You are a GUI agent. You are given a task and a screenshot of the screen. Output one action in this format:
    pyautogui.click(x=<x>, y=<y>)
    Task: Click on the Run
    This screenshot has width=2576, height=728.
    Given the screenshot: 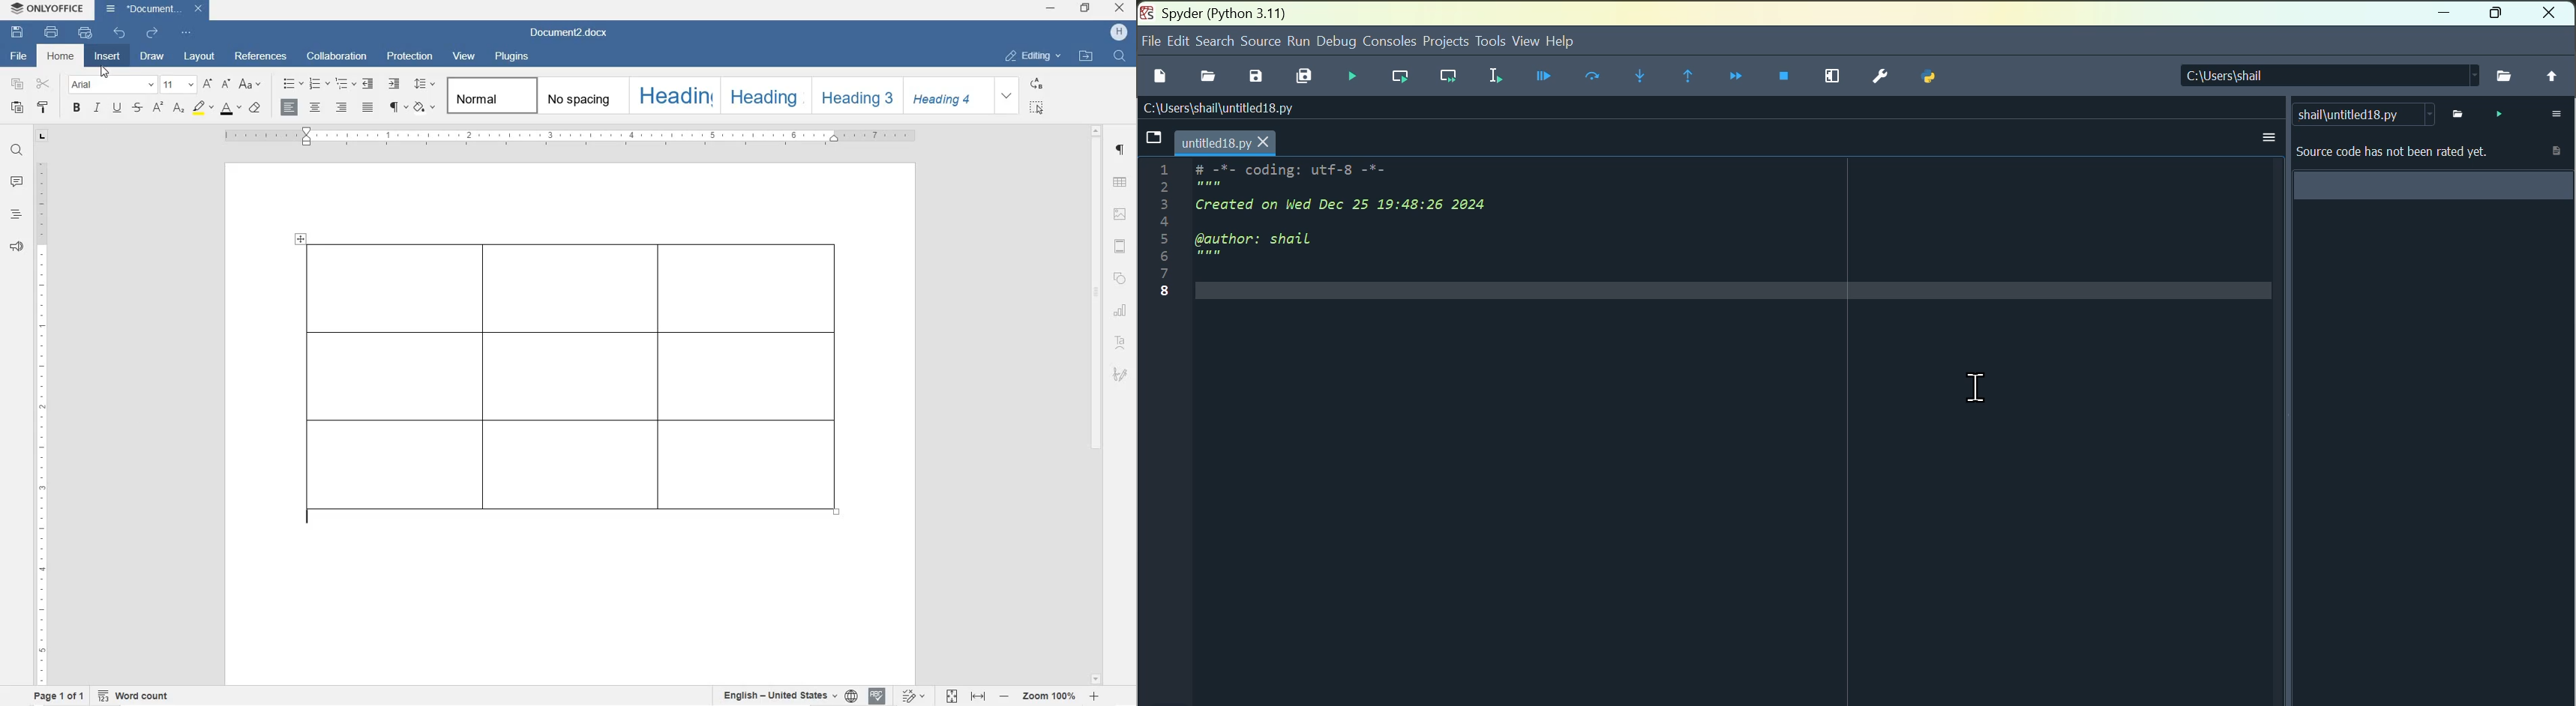 What is the action you would take?
    pyautogui.click(x=1297, y=40)
    